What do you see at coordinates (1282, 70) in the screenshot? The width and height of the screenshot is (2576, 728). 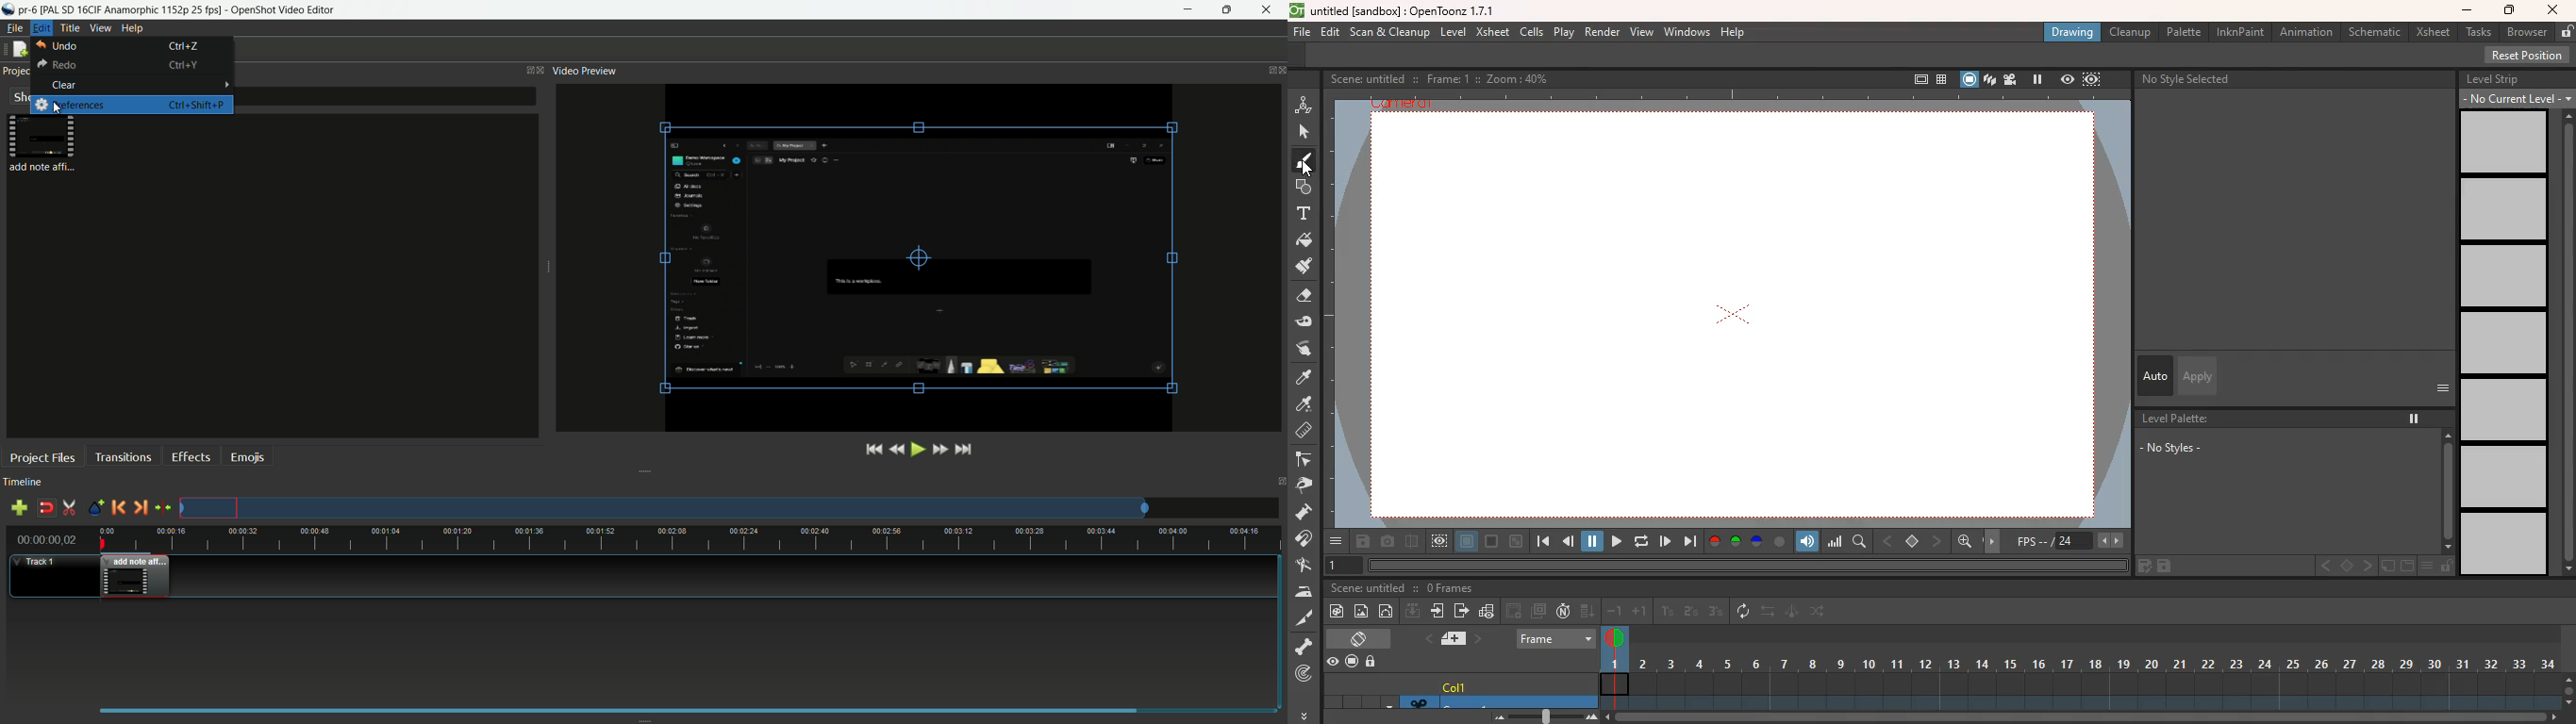 I see `close video preview` at bounding box center [1282, 70].